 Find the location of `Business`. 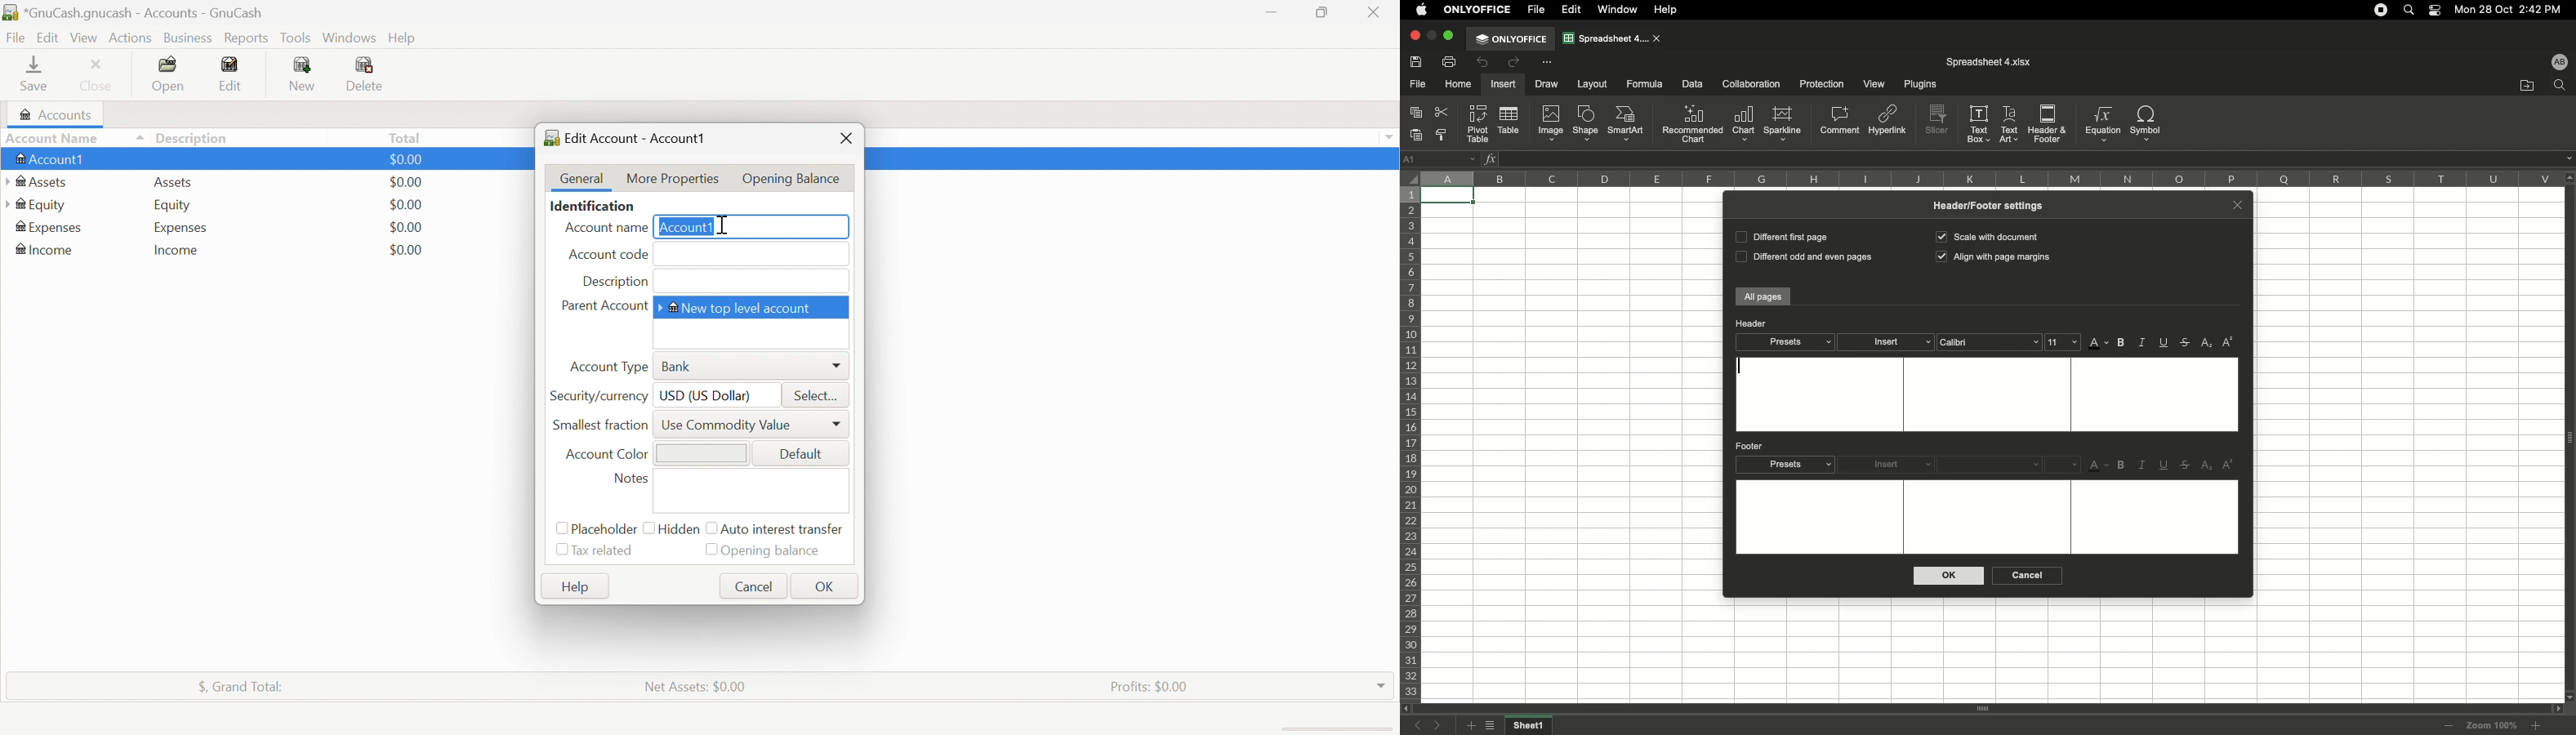

Business is located at coordinates (187, 39).